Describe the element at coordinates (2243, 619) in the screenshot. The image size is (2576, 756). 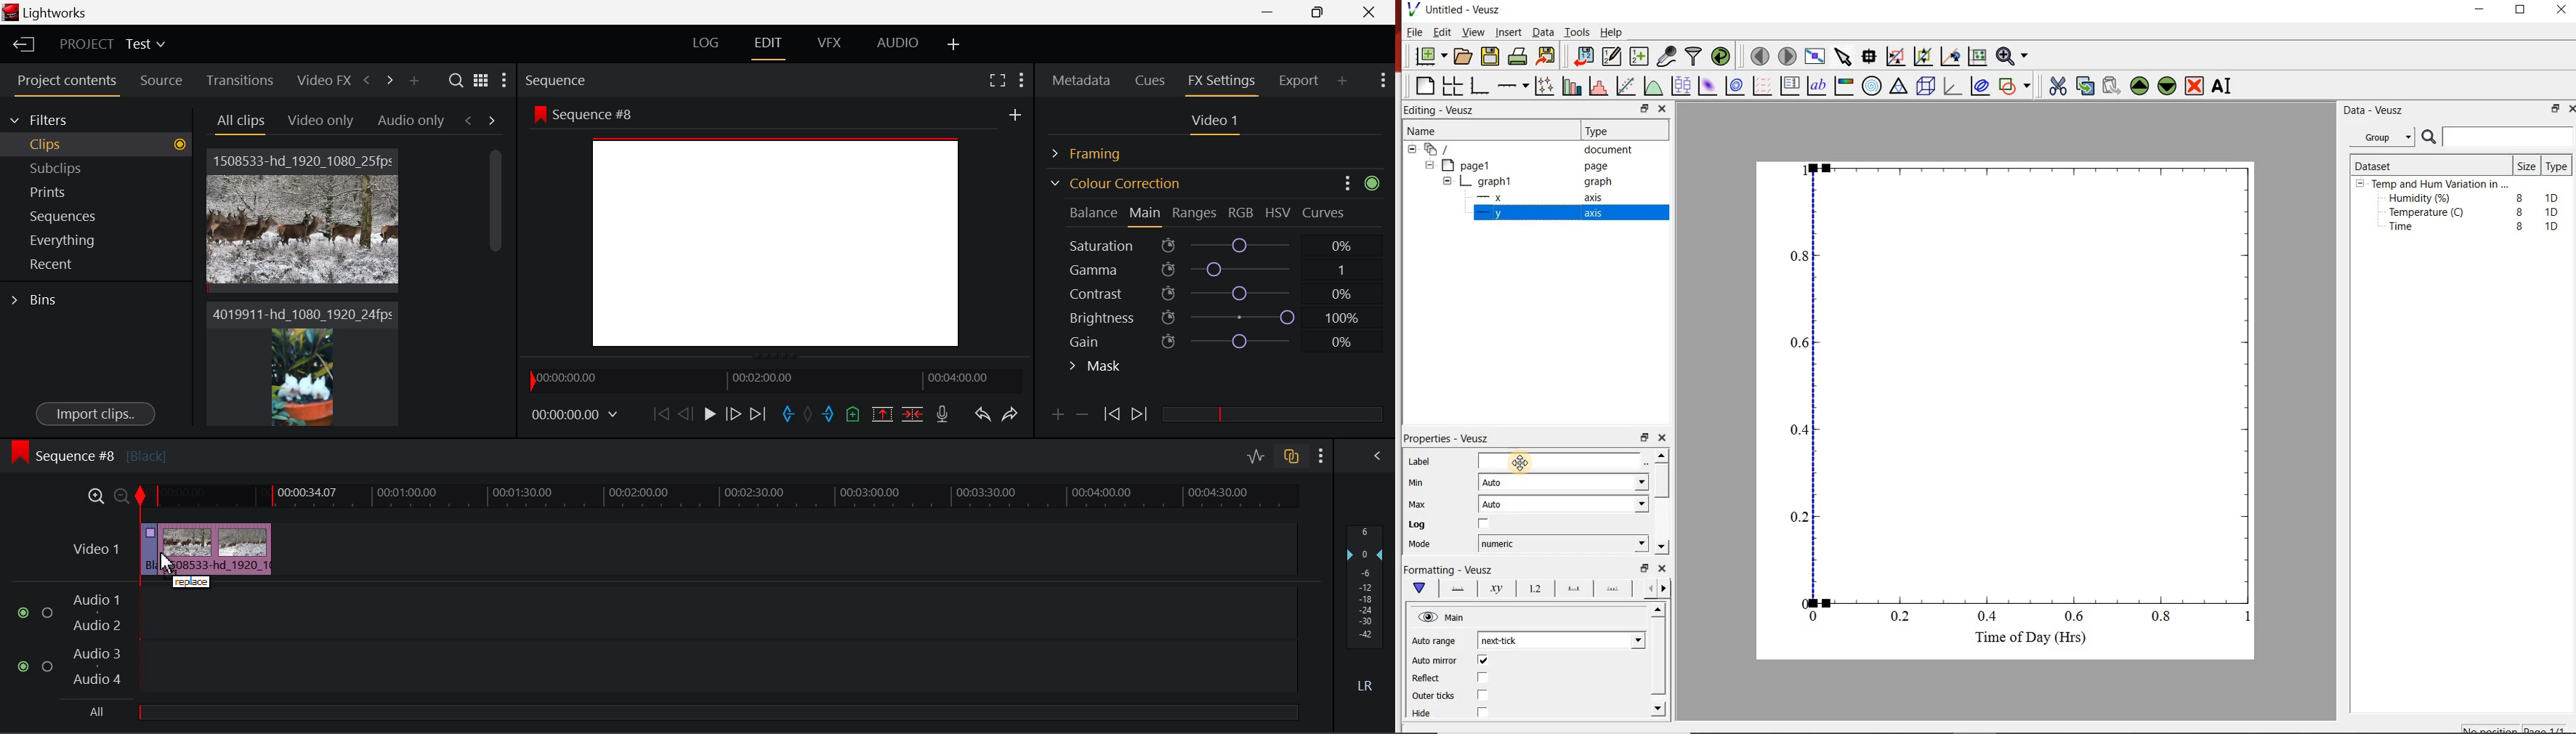
I see `1` at that location.